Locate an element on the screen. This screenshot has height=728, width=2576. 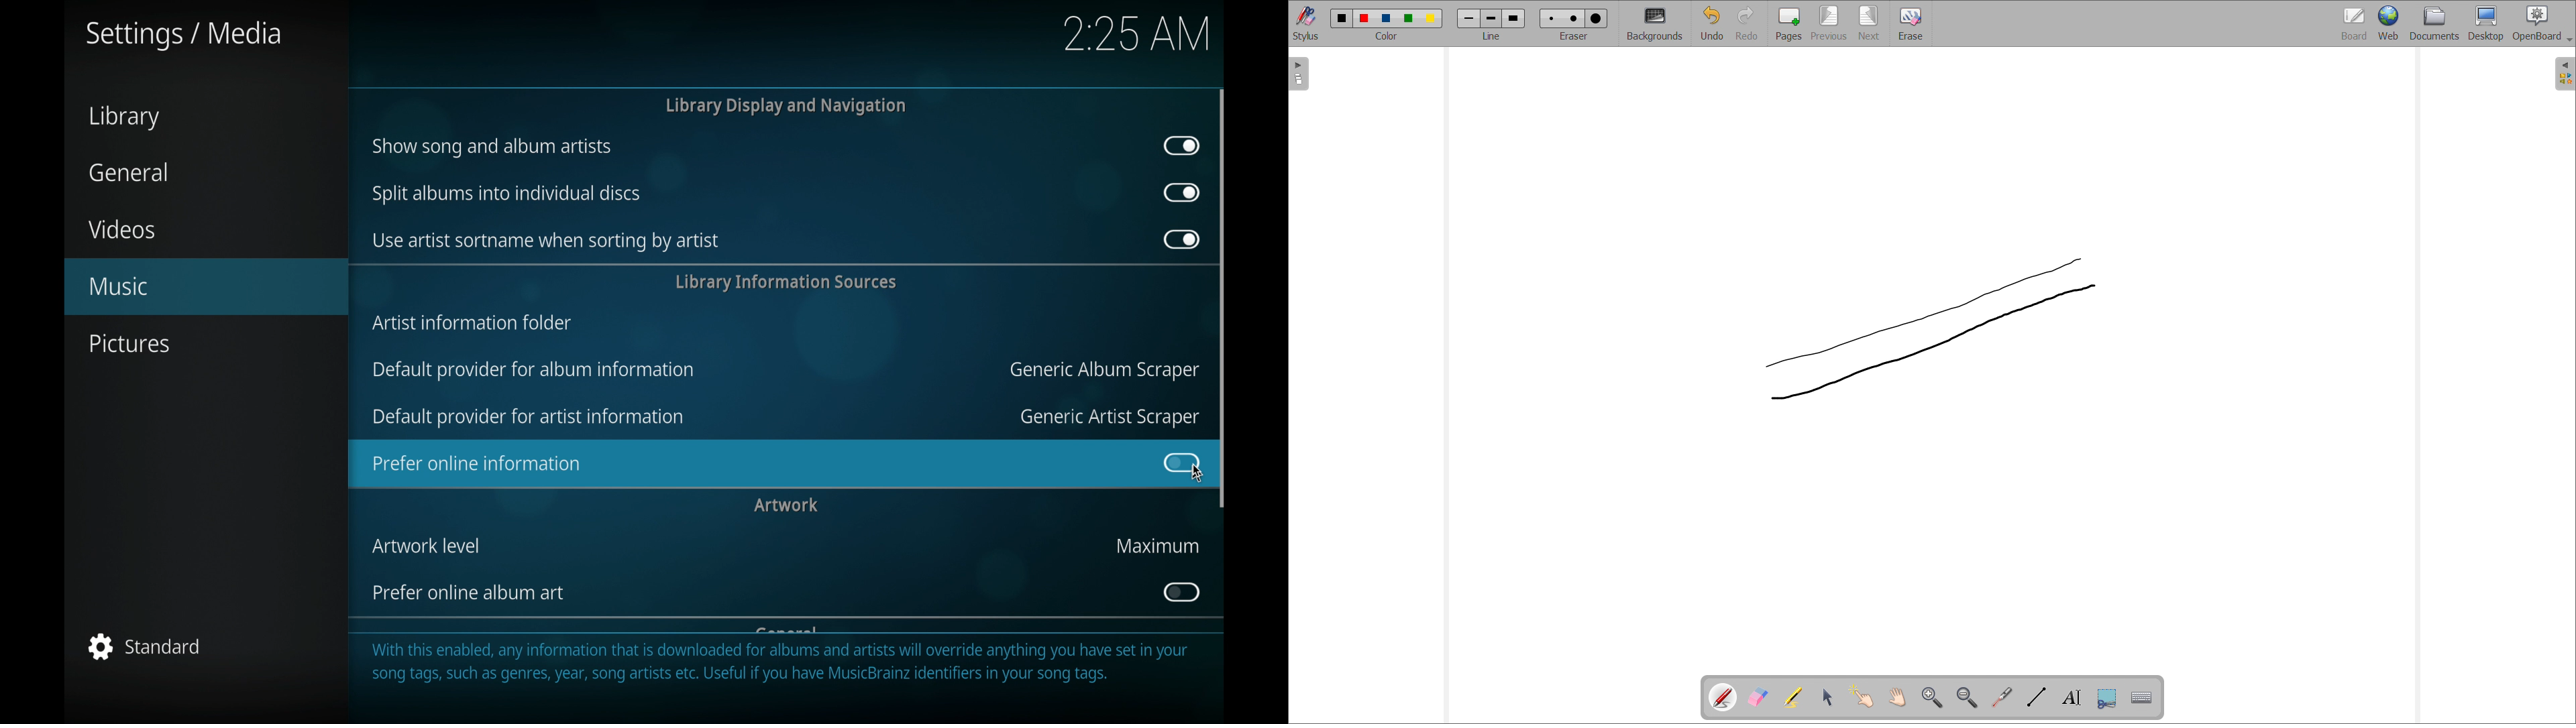
library display and navigation is located at coordinates (785, 106).